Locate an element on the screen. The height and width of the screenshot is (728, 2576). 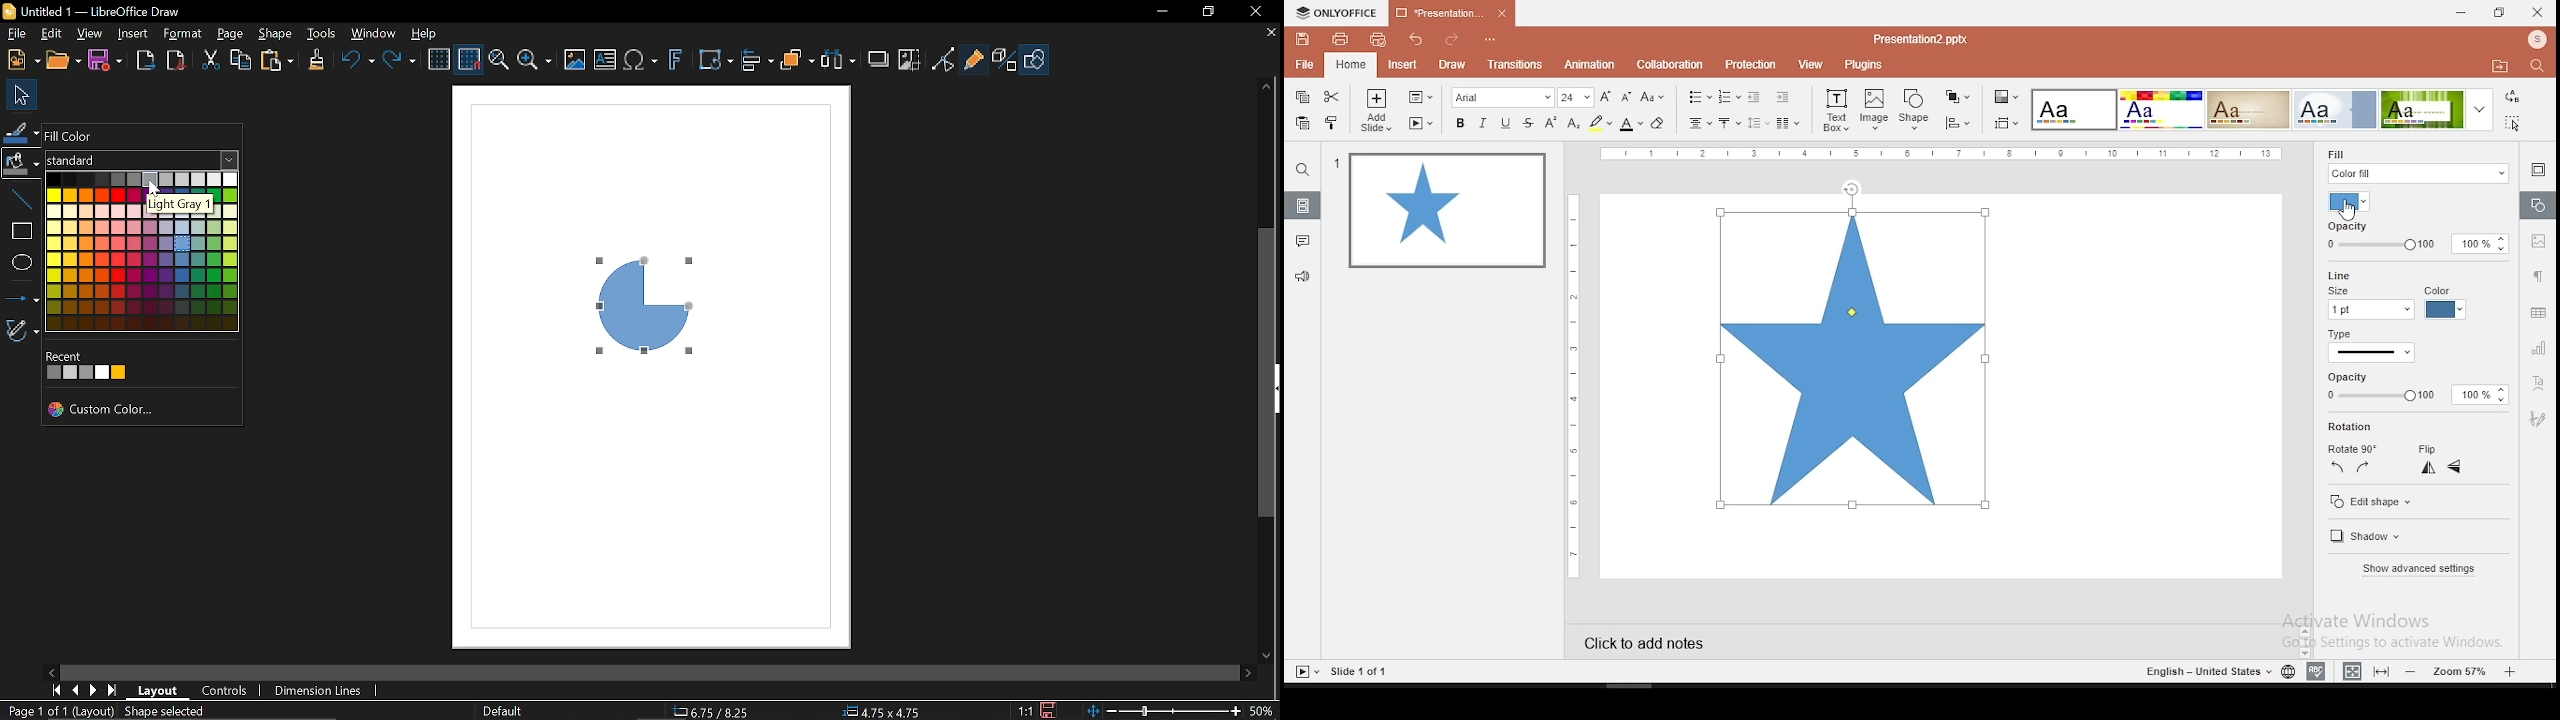
Transformation is located at coordinates (715, 62).